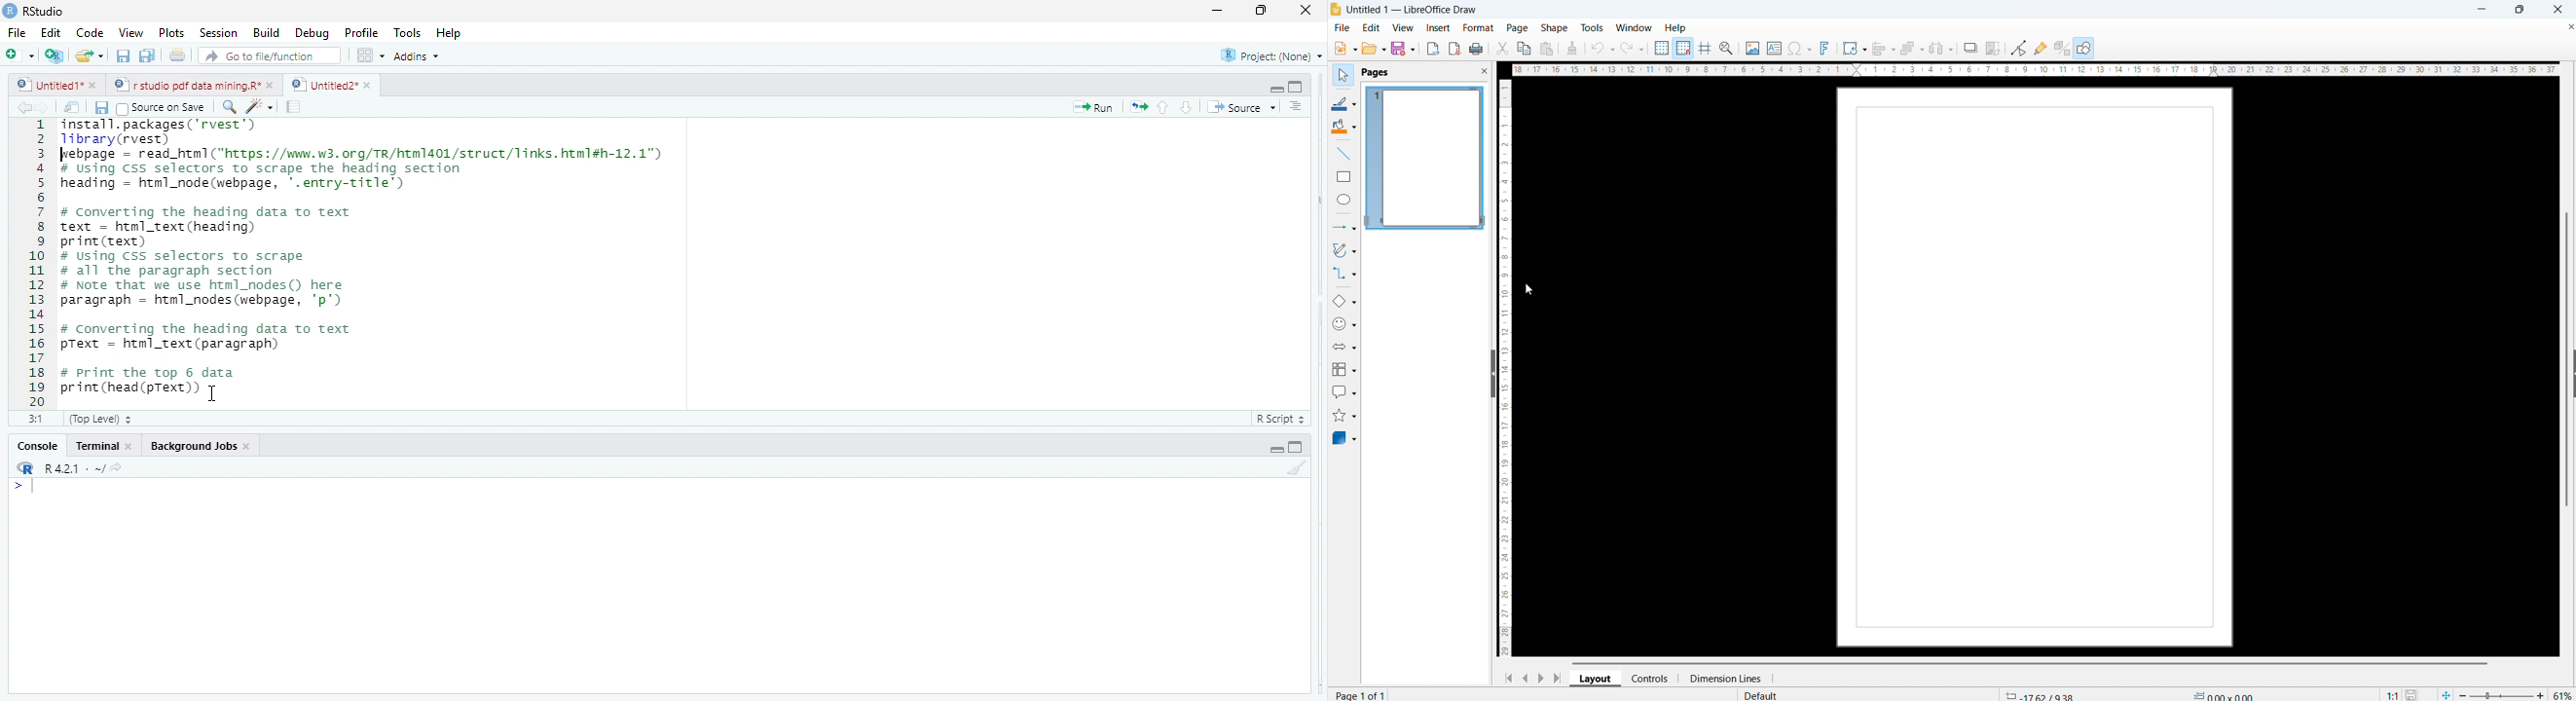 The height and width of the screenshot is (728, 2576). I want to click on Insert symbol , so click(1801, 48).